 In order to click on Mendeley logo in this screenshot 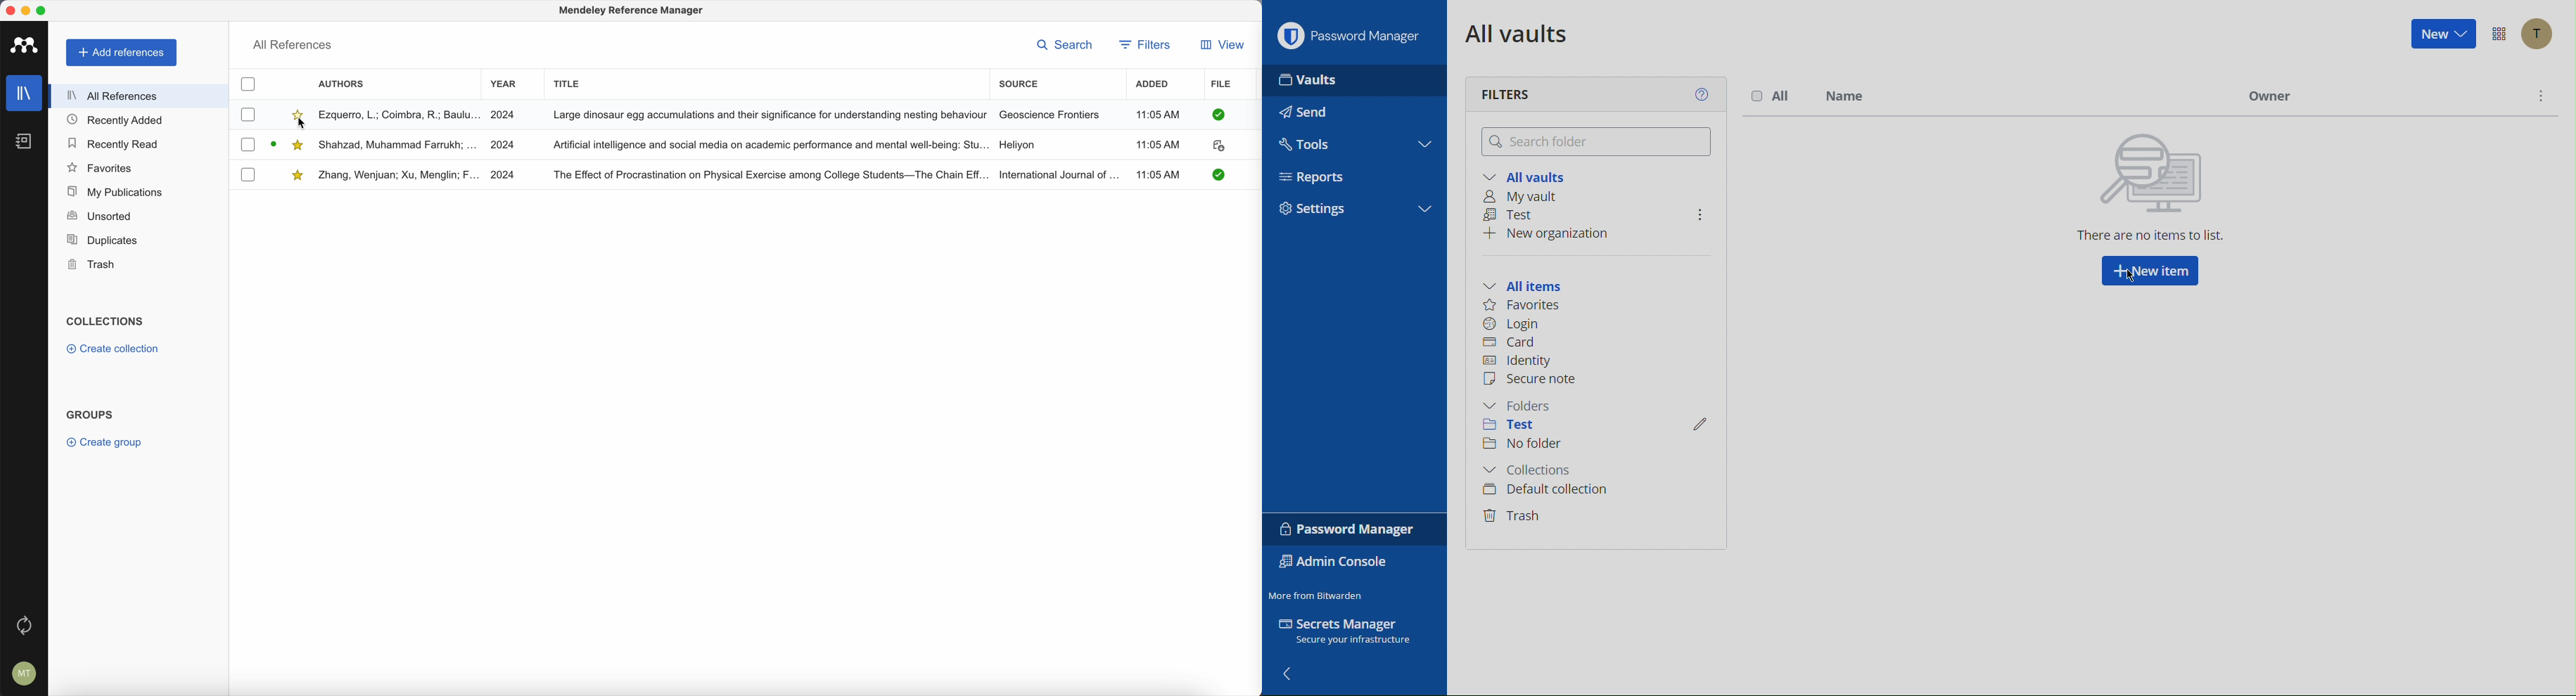, I will do `click(27, 47)`.